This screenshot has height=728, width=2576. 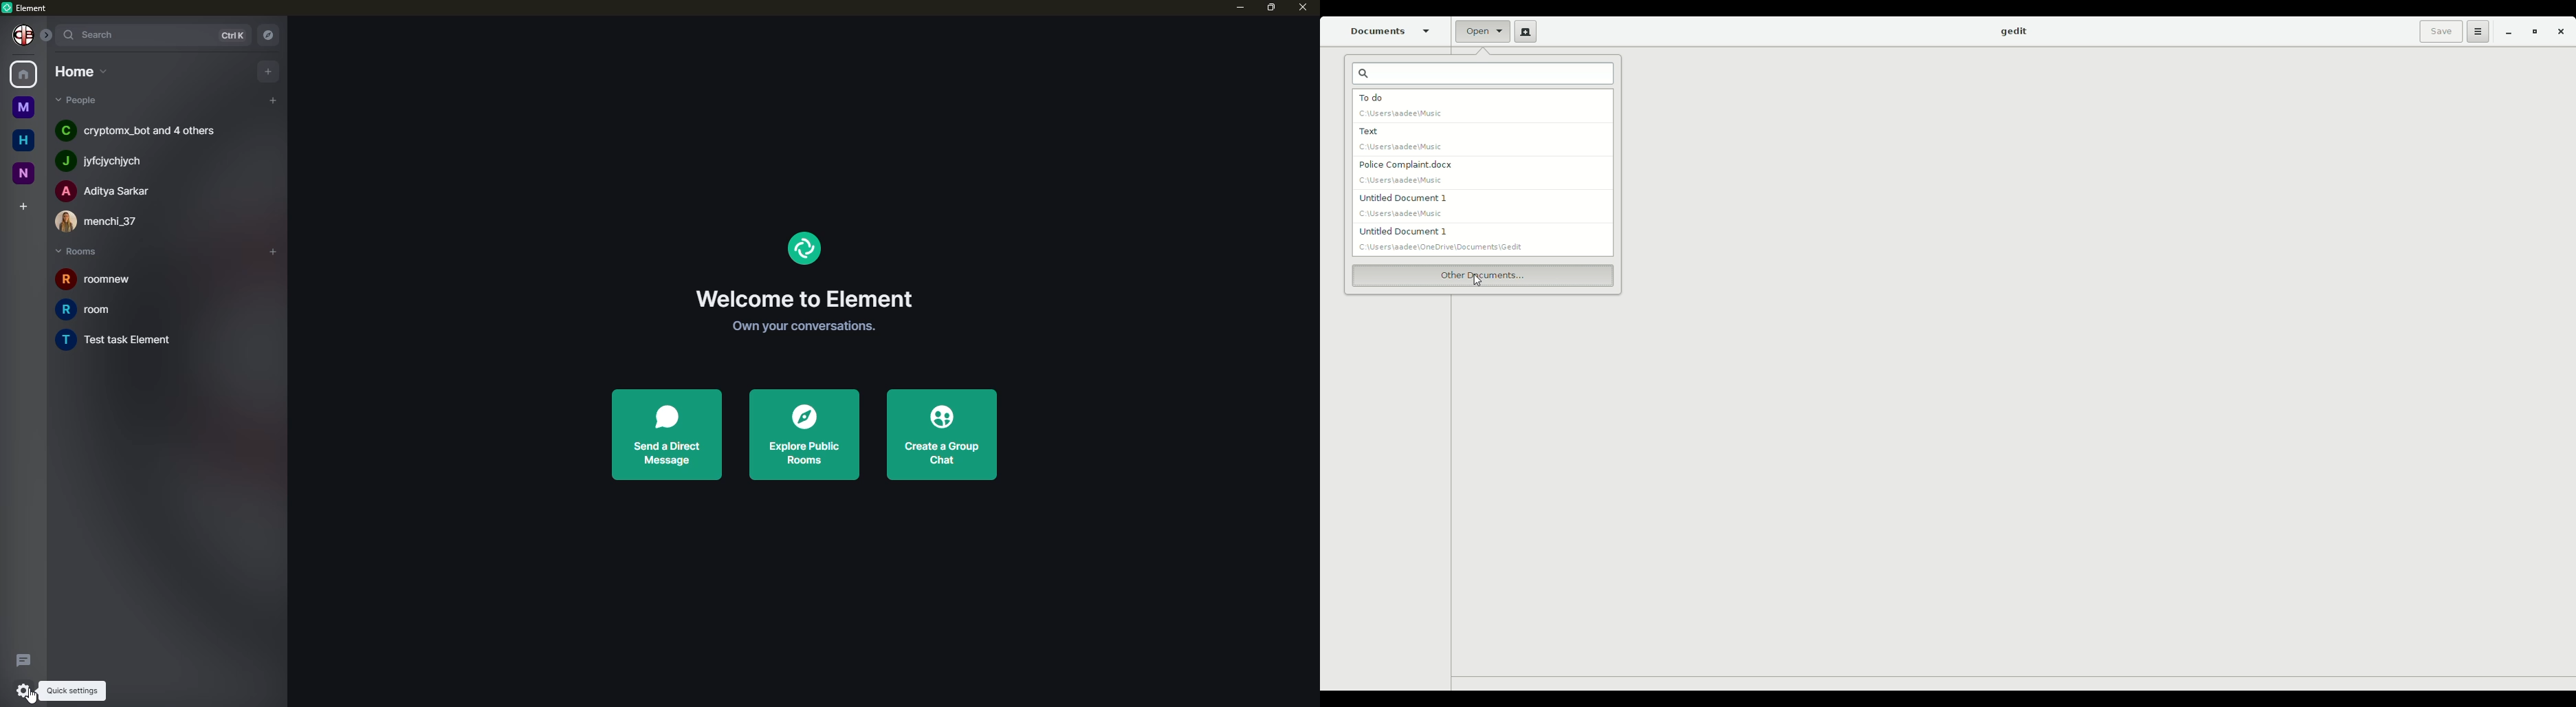 I want to click on Minimize, so click(x=2505, y=33).